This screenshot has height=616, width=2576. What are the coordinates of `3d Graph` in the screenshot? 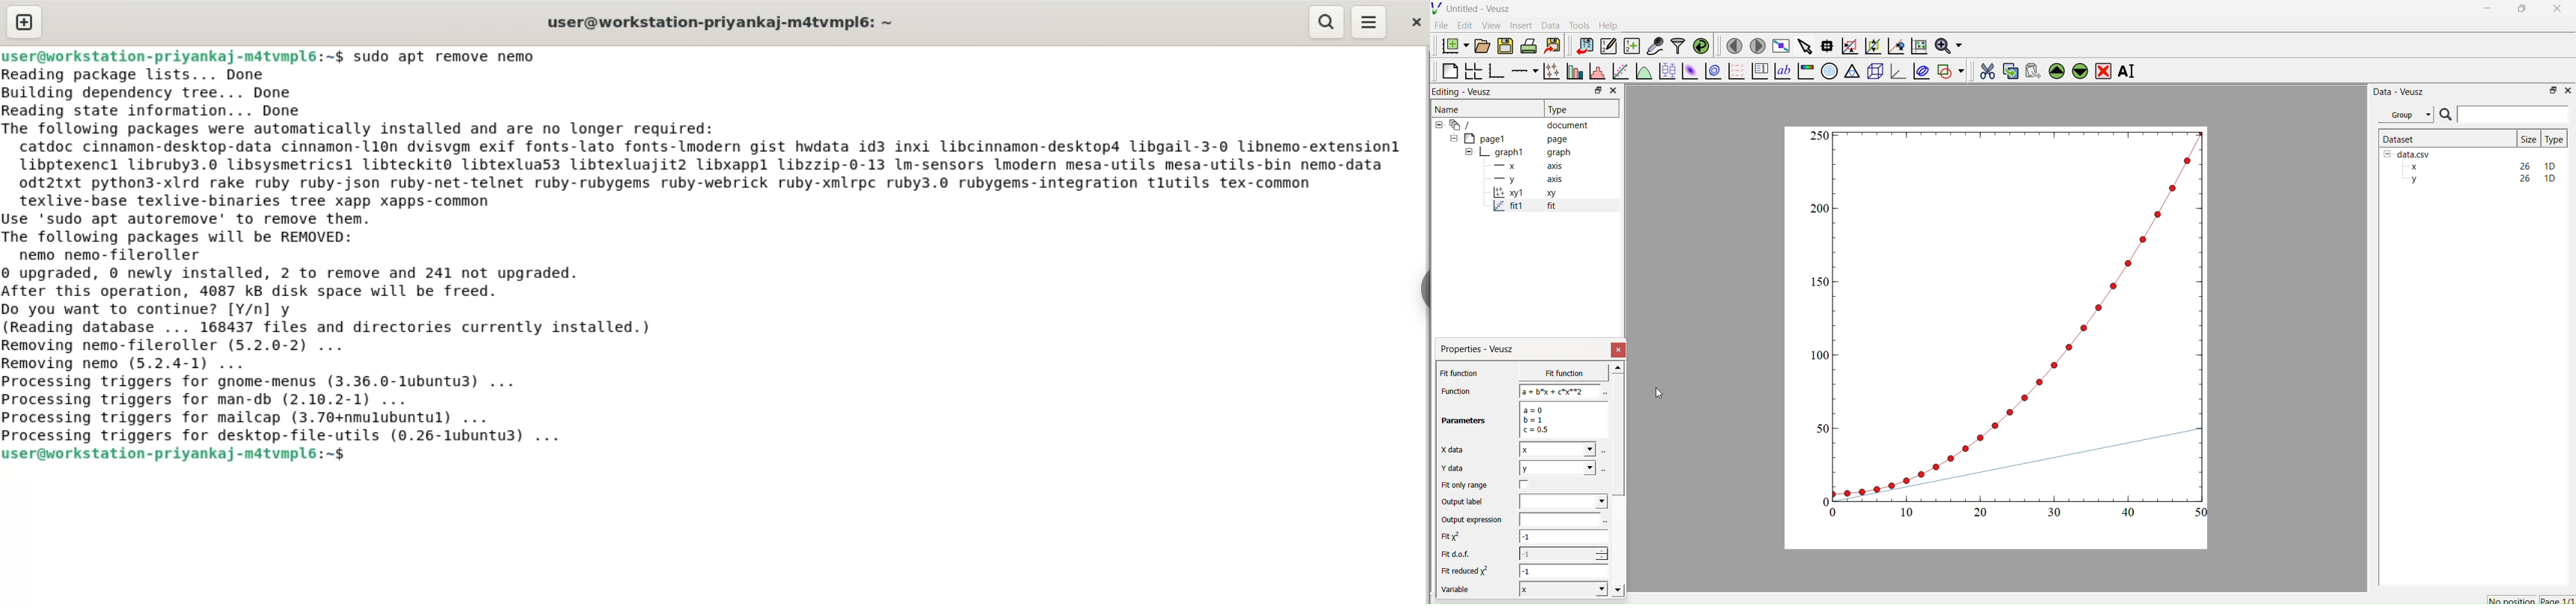 It's located at (1896, 70).